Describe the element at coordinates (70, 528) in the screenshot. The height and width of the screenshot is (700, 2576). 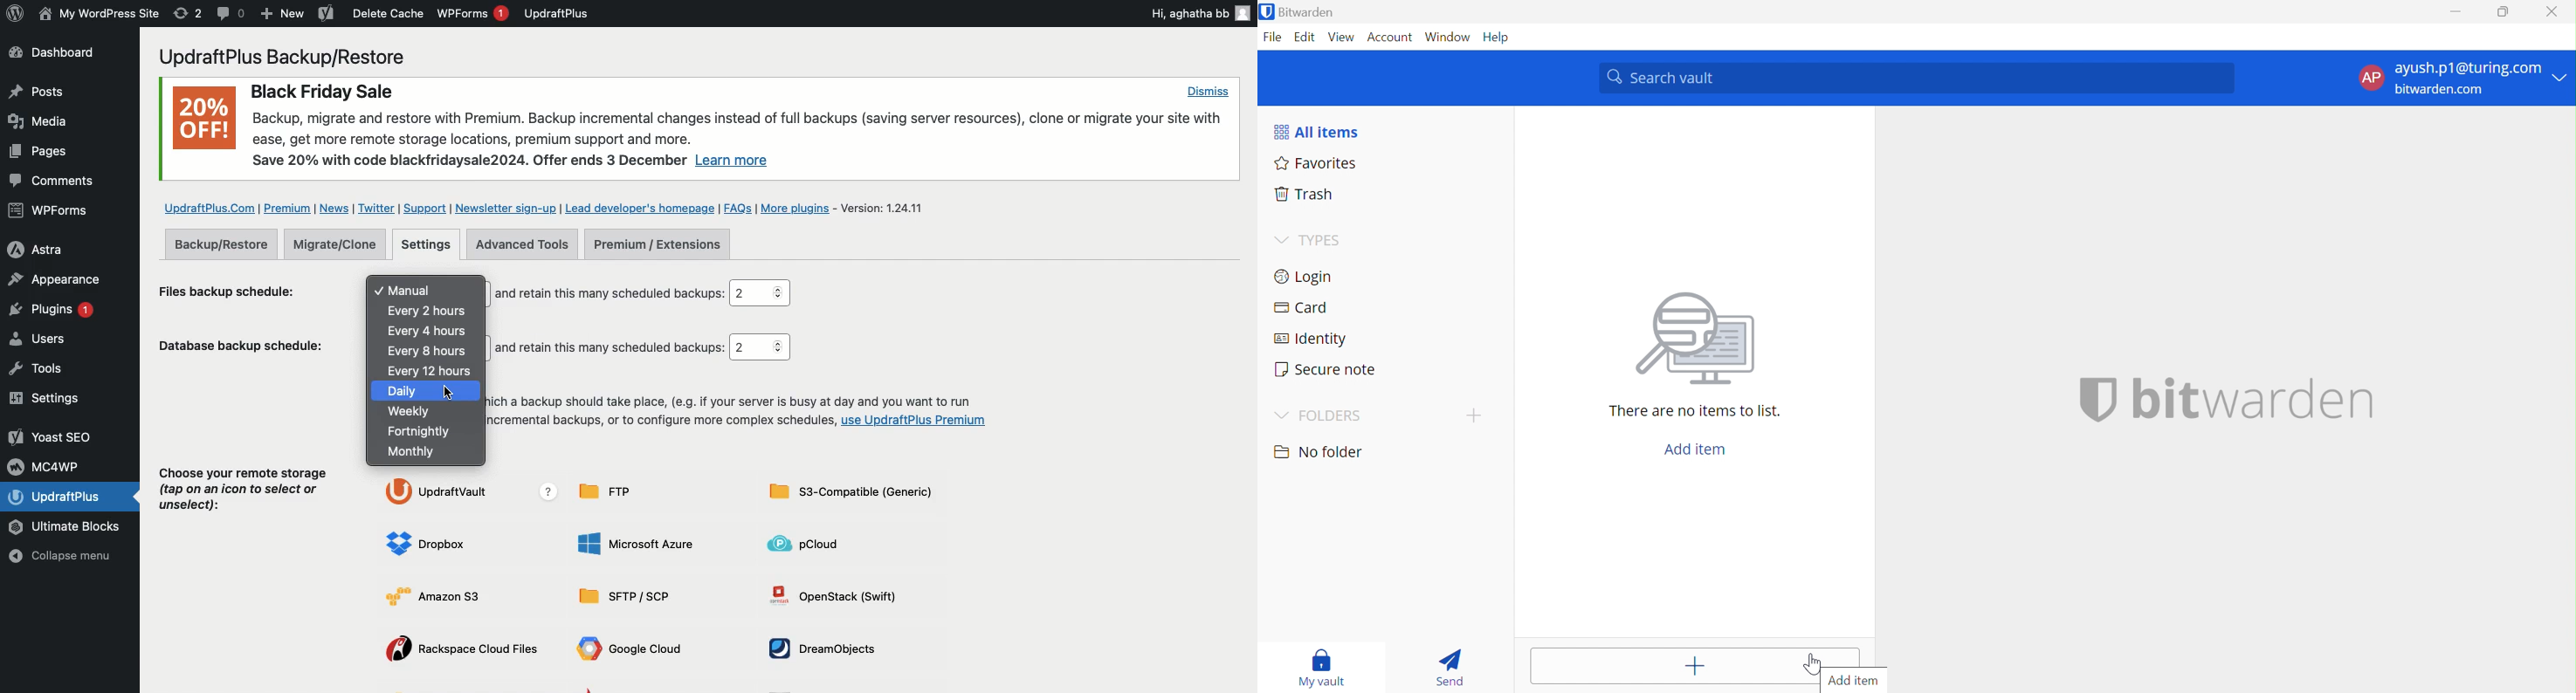
I see `Ultimate Blocks` at that location.